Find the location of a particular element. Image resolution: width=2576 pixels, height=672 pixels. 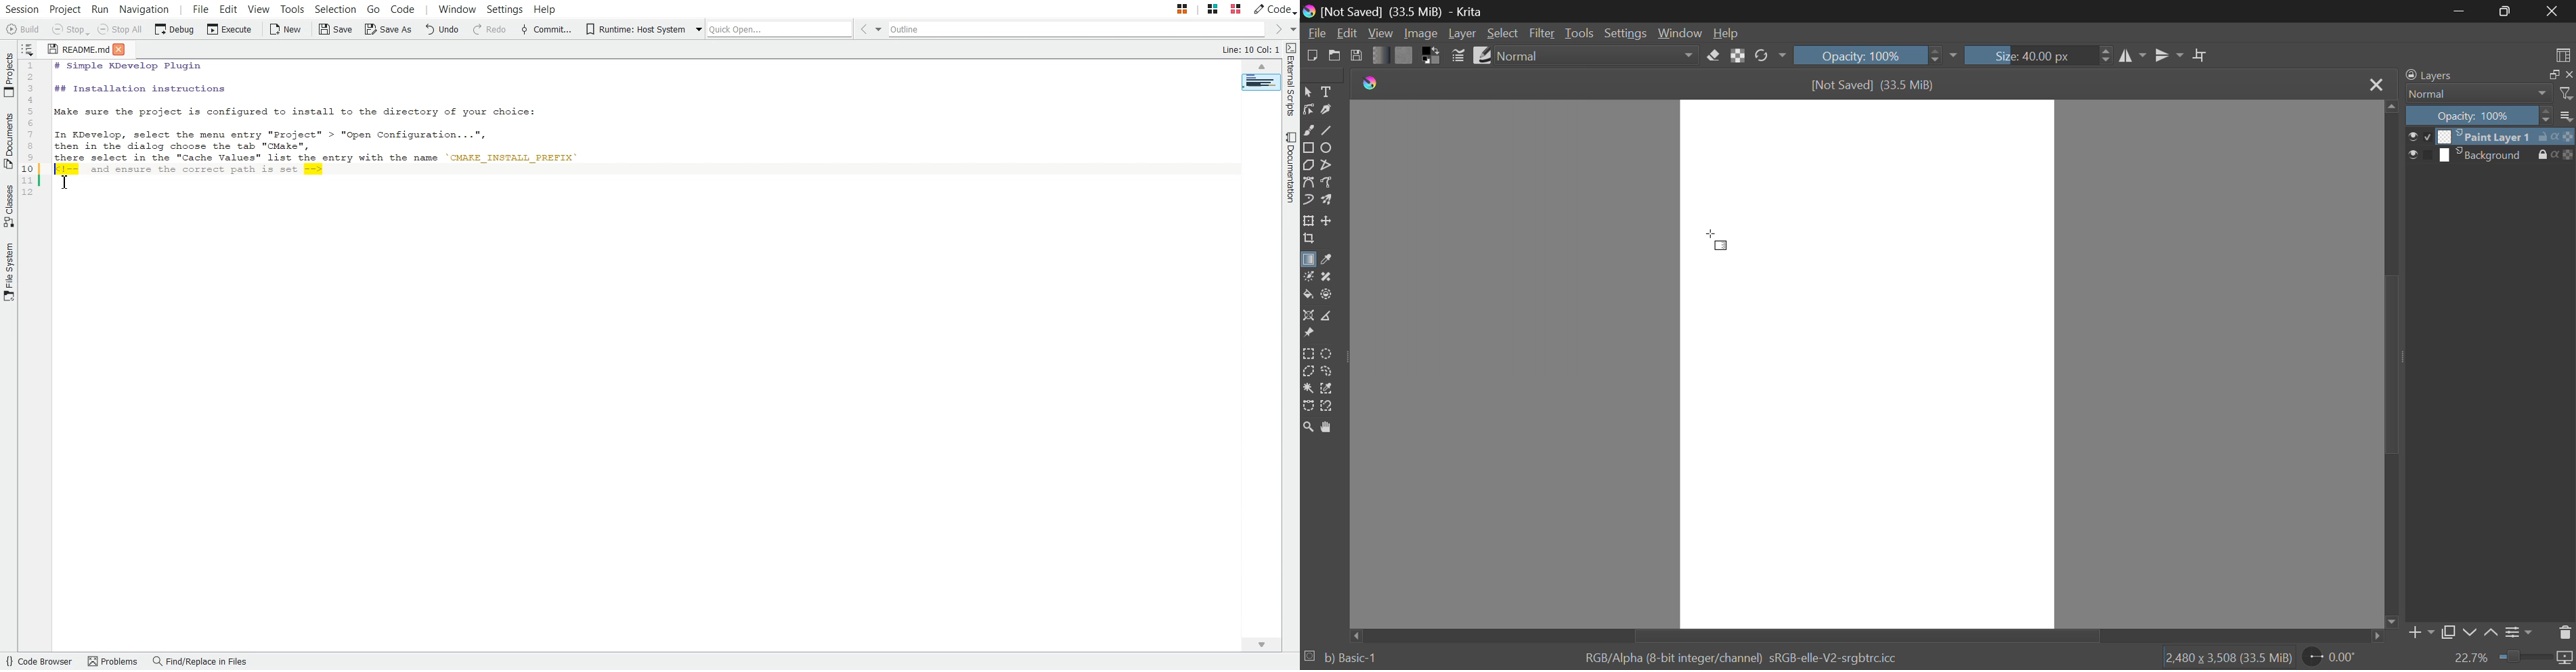

File is located at coordinates (1315, 32).